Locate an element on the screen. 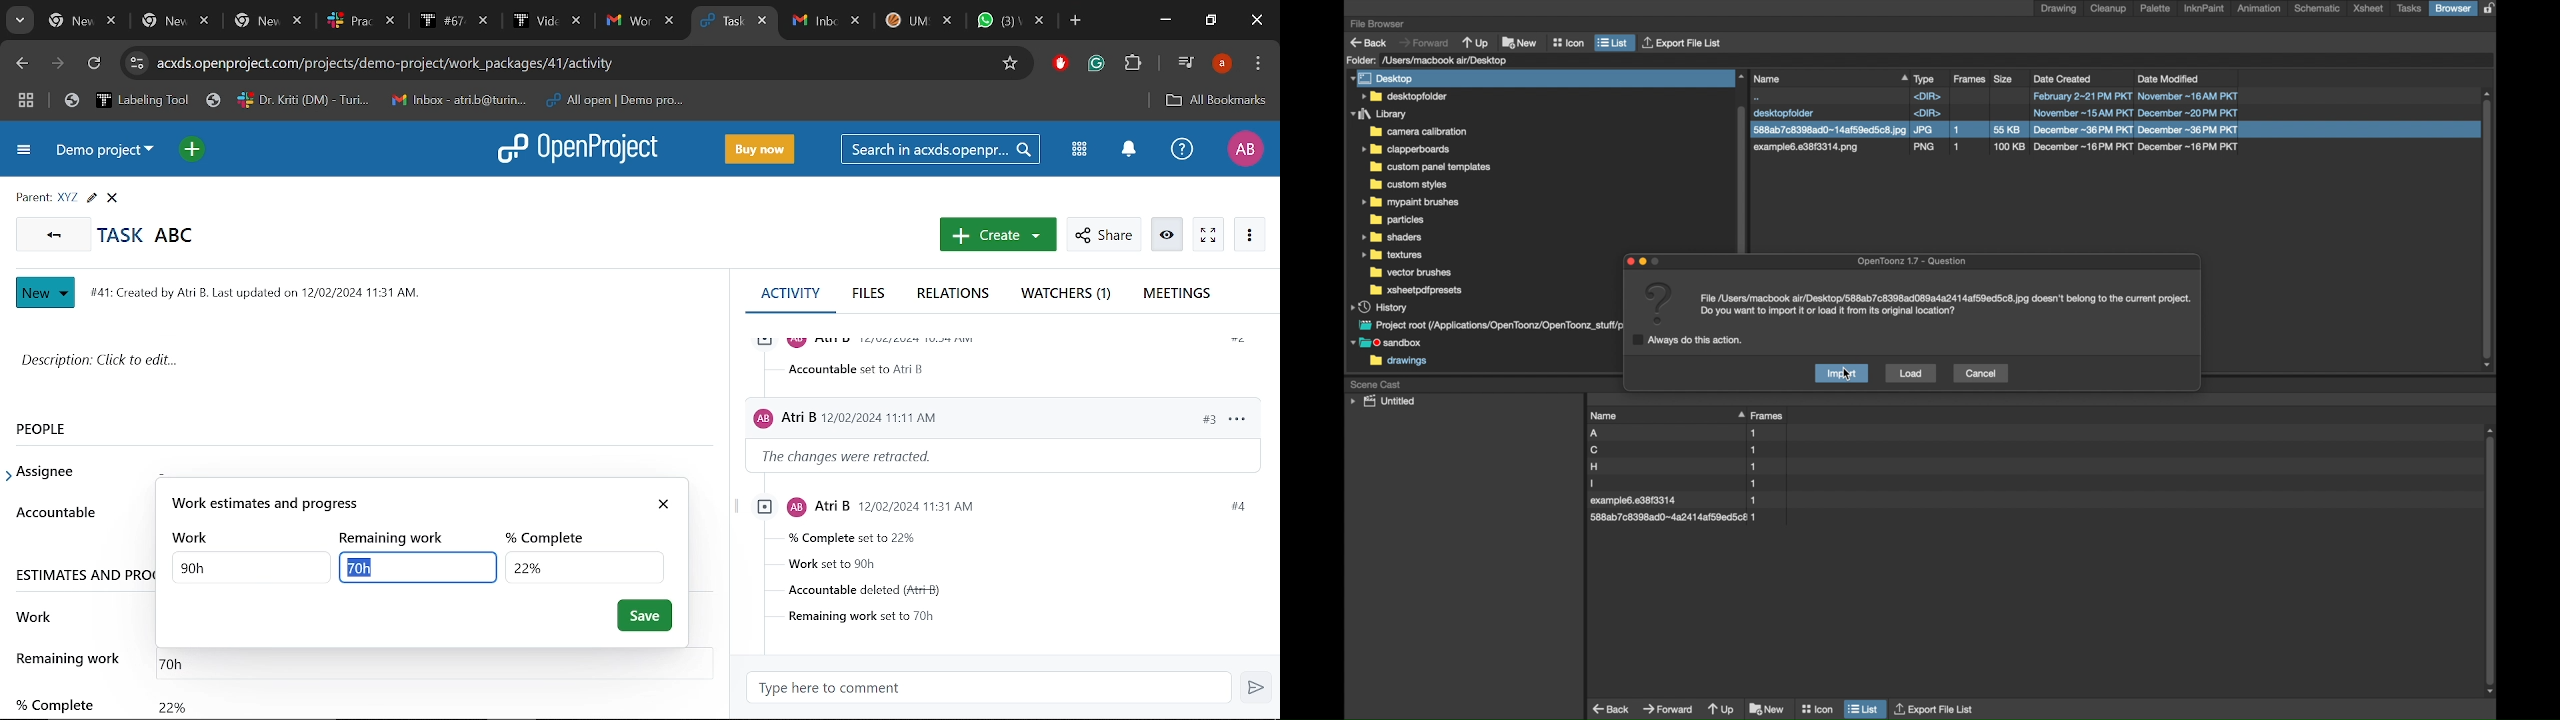  history is located at coordinates (1380, 307).